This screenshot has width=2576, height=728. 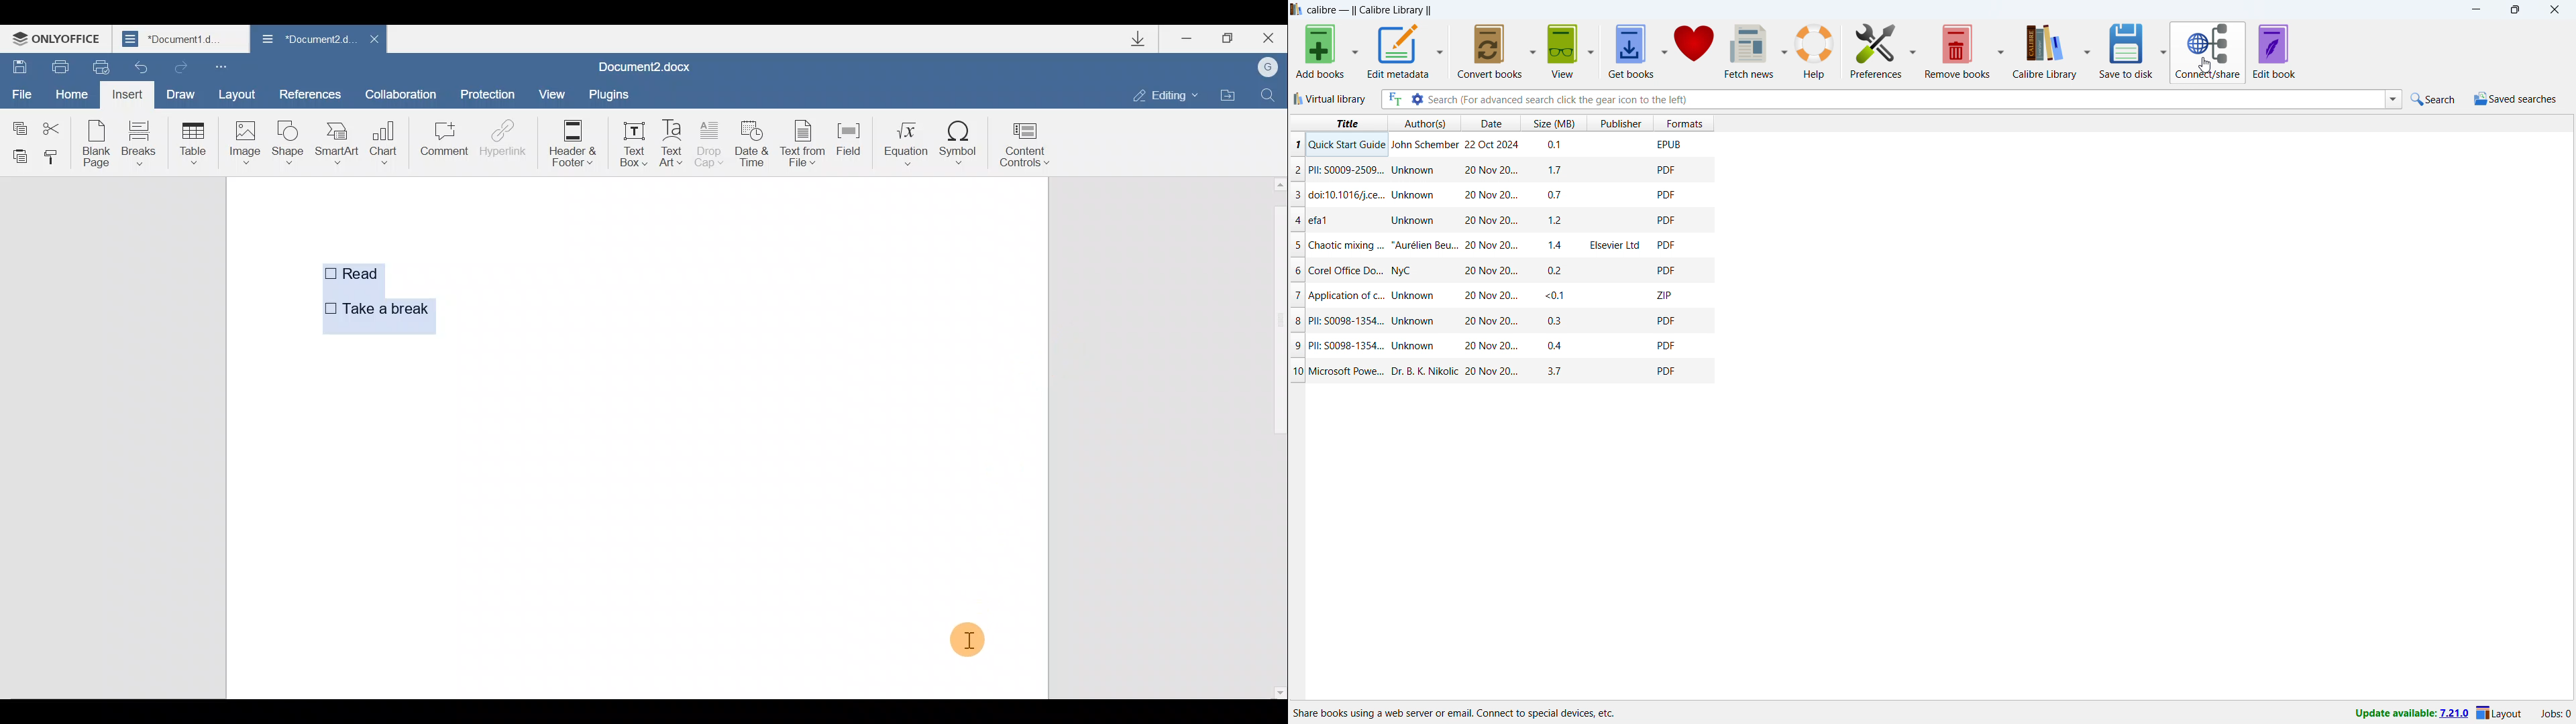 I want to click on help, so click(x=1815, y=50).